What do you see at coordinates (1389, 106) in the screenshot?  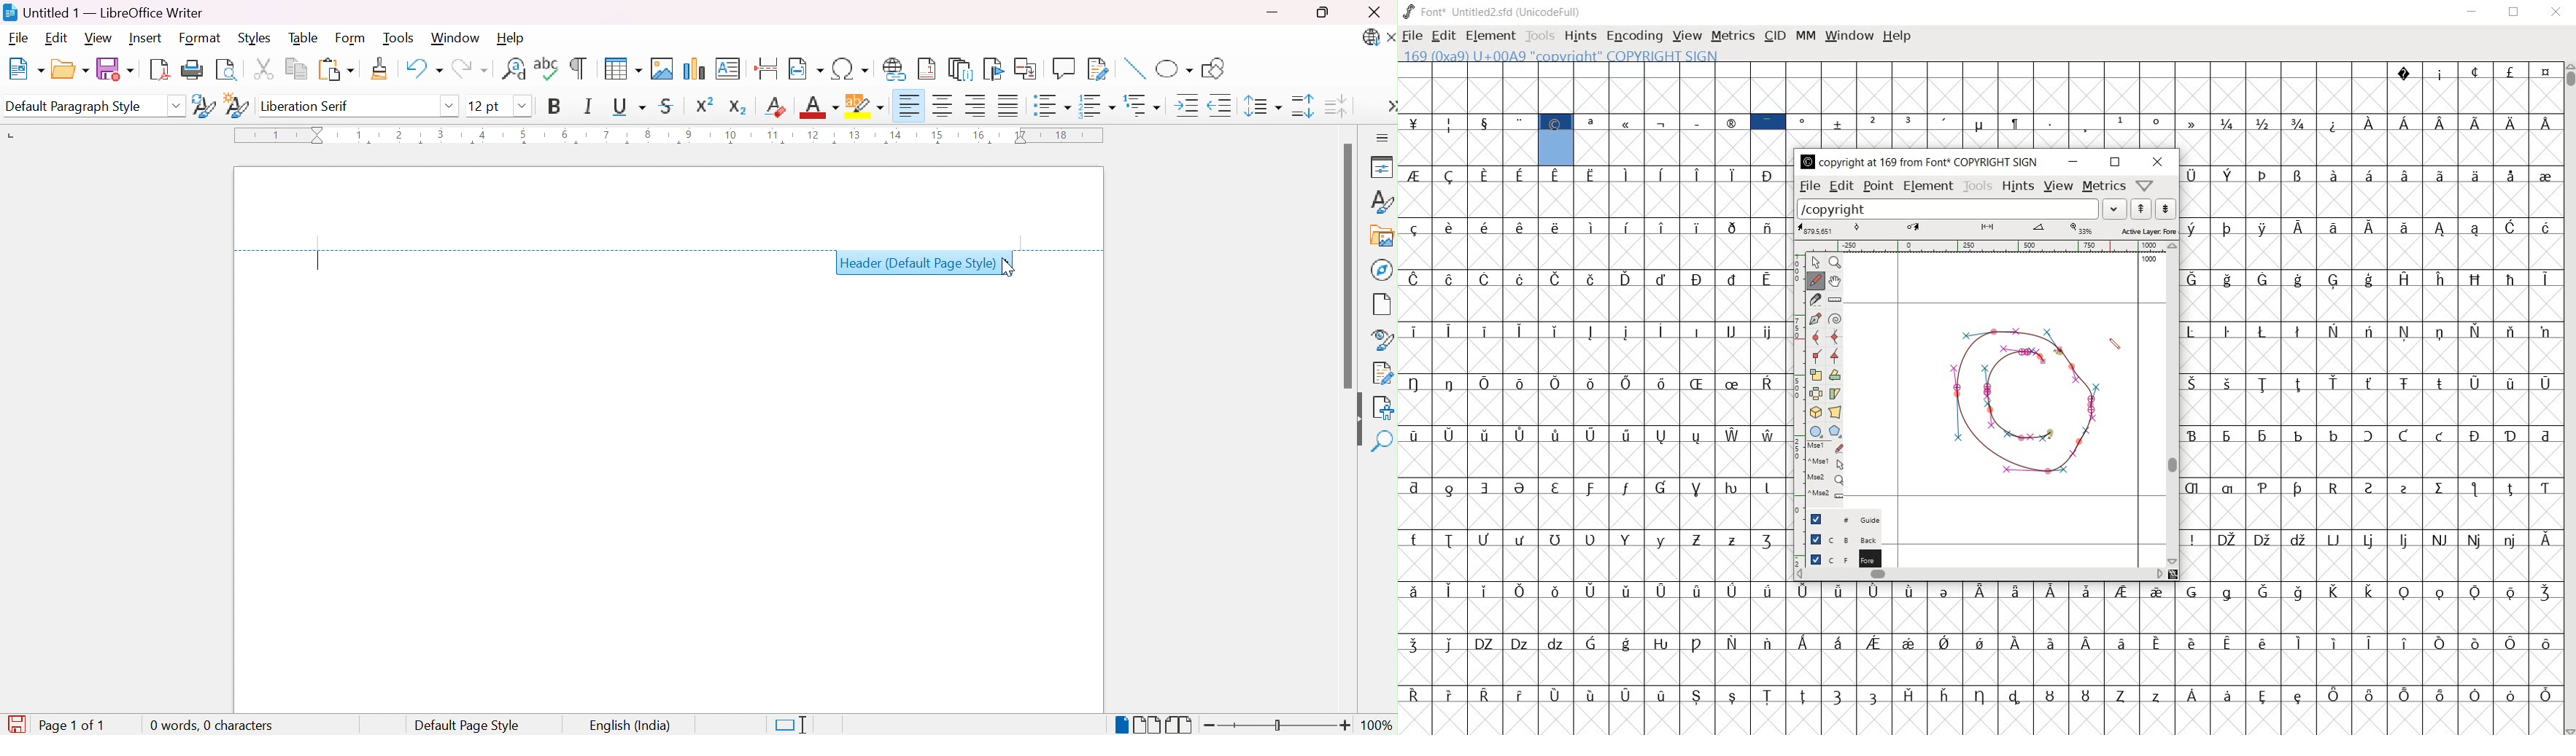 I see `More` at bounding box center [1389, 106].